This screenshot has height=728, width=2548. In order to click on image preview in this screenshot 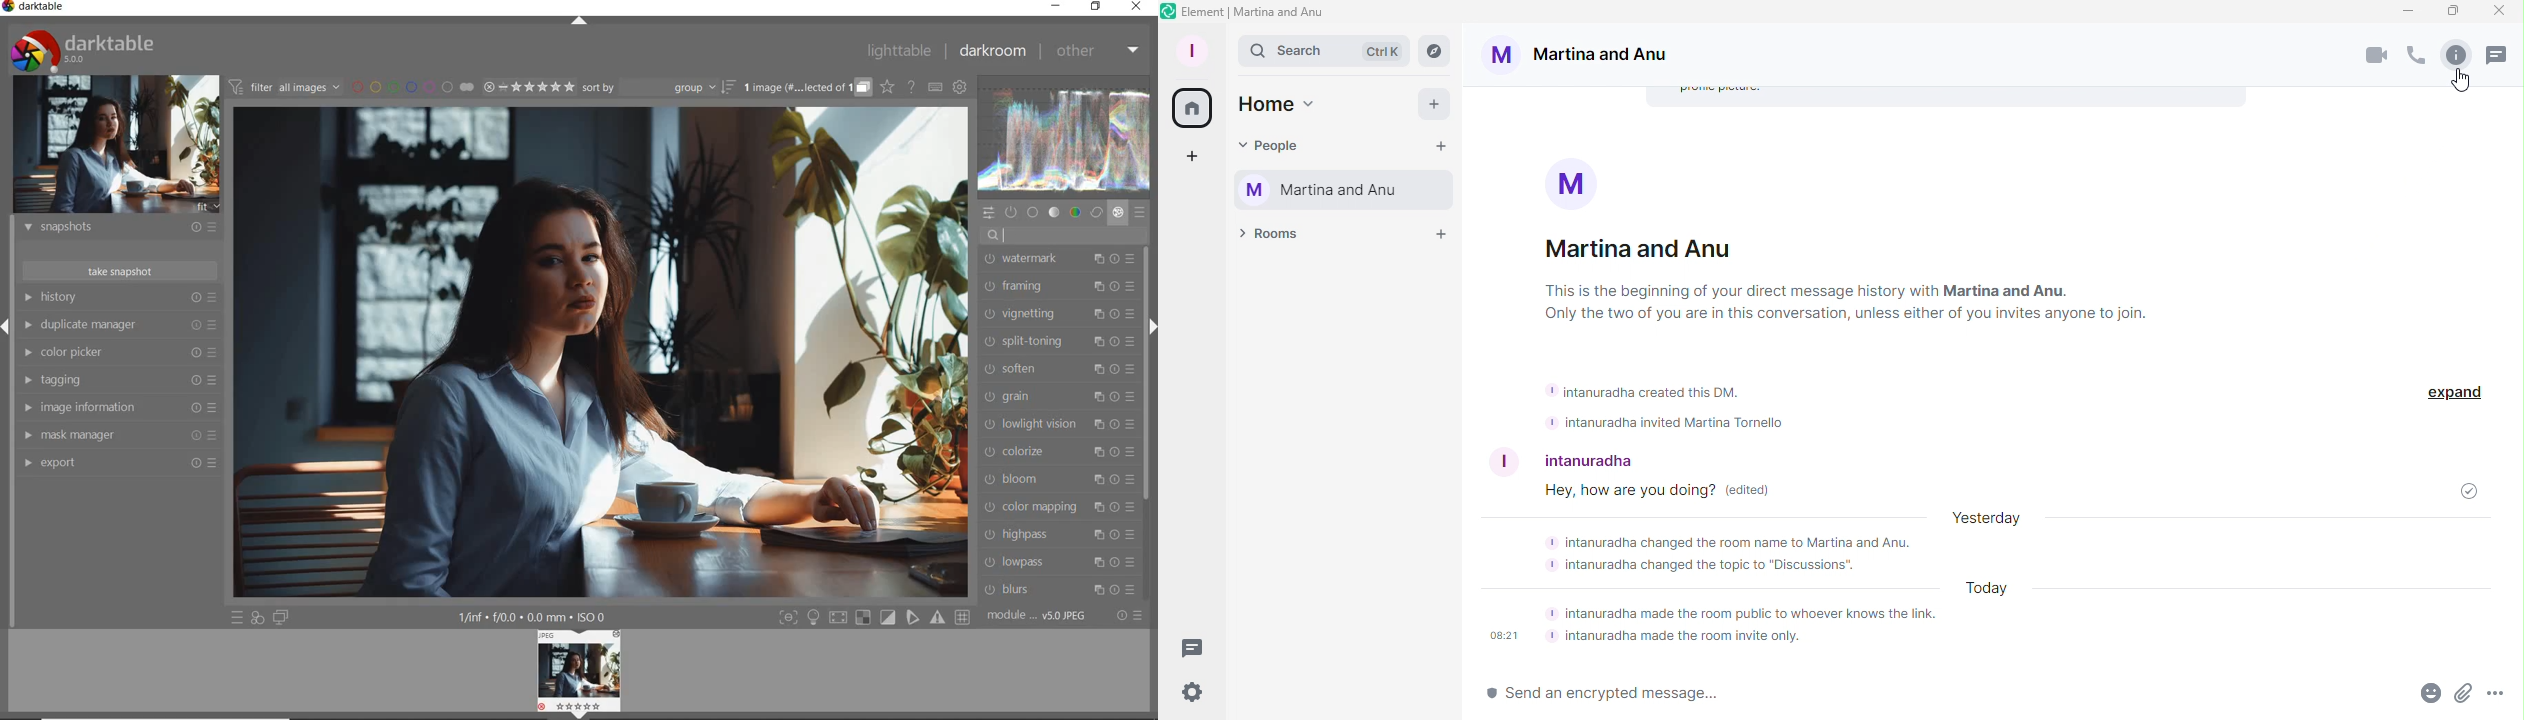, I will do `click(116, 144)`.